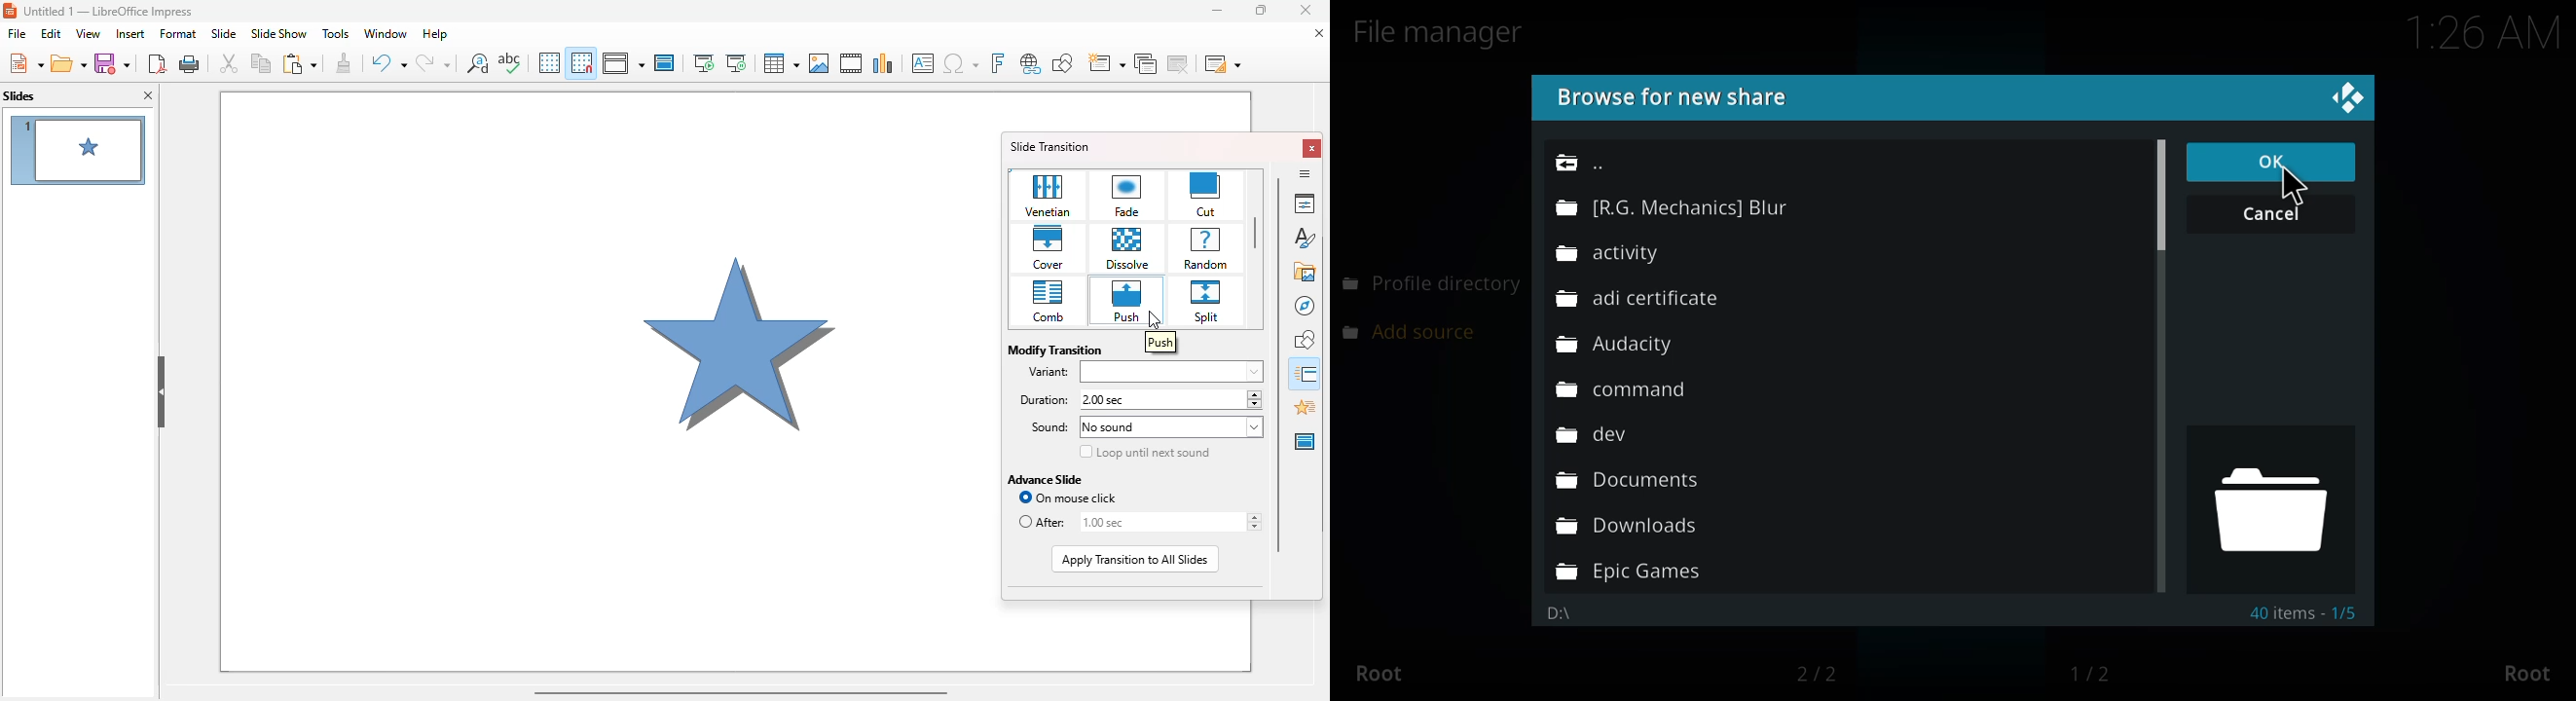 The width and height of the screenshot is (2576, 728). Describe the element at coordinates (223, 34) in the screenshot. I see `slide` at that location.